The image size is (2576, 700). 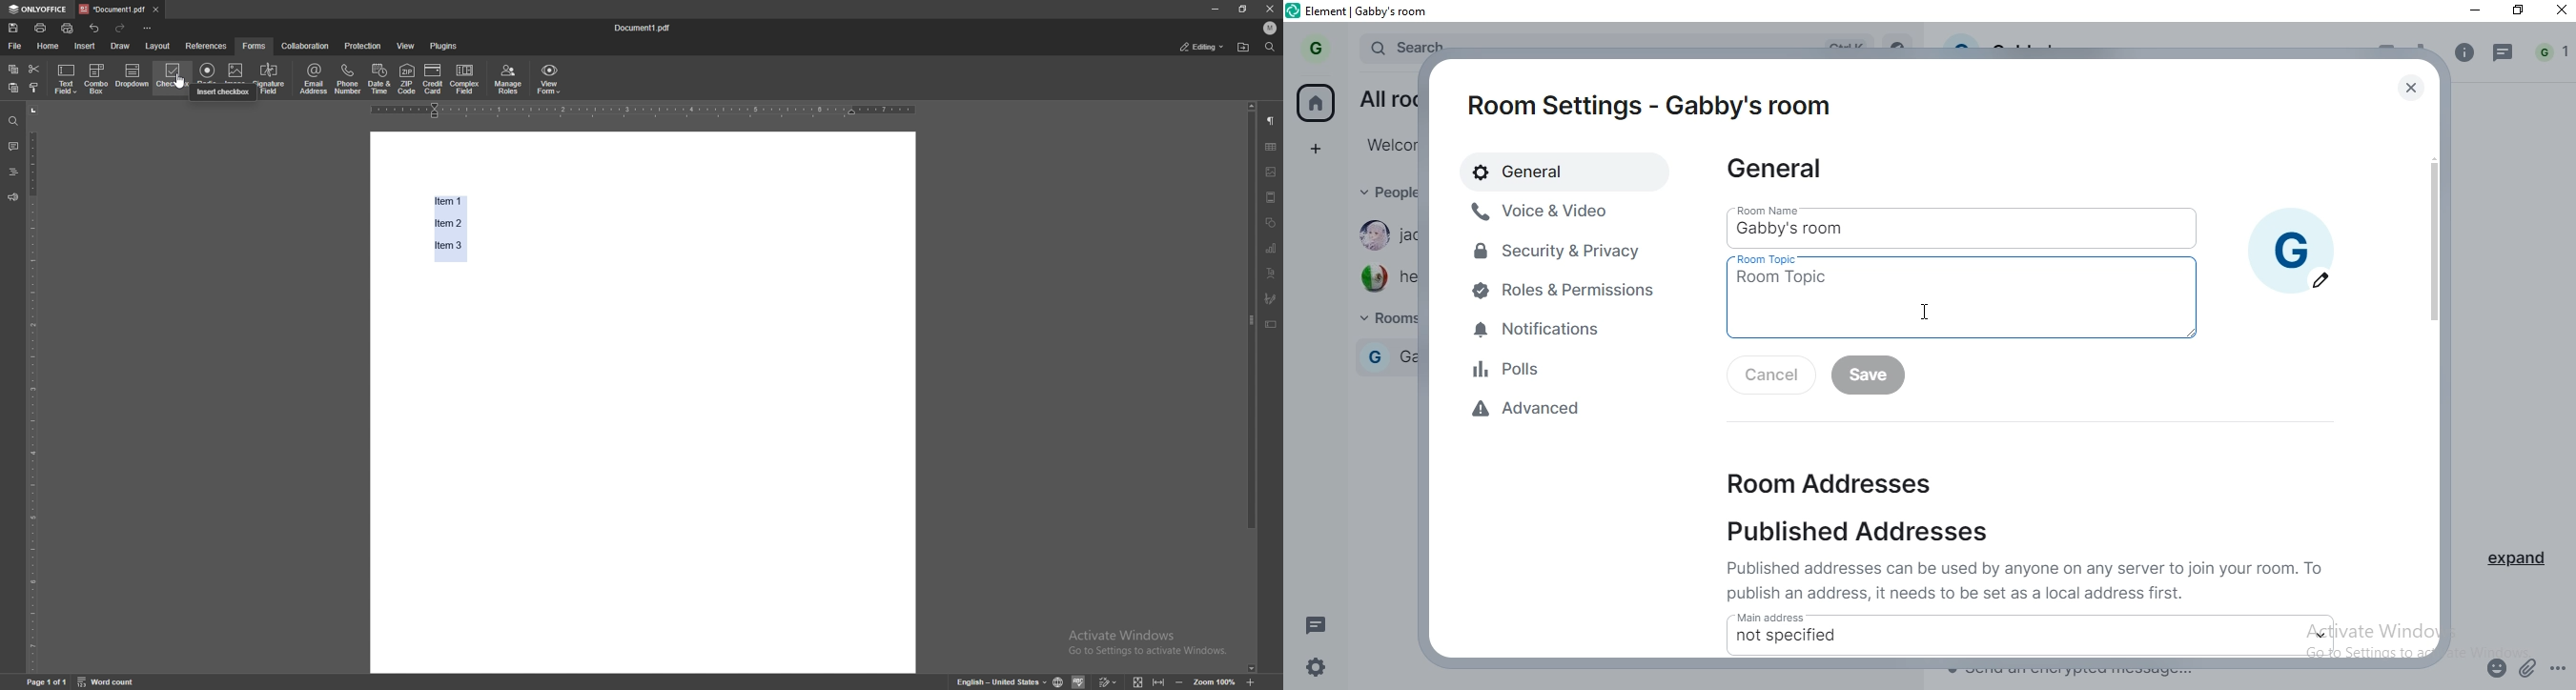 I want to click on paragraph, so click(x=1272, y=121).